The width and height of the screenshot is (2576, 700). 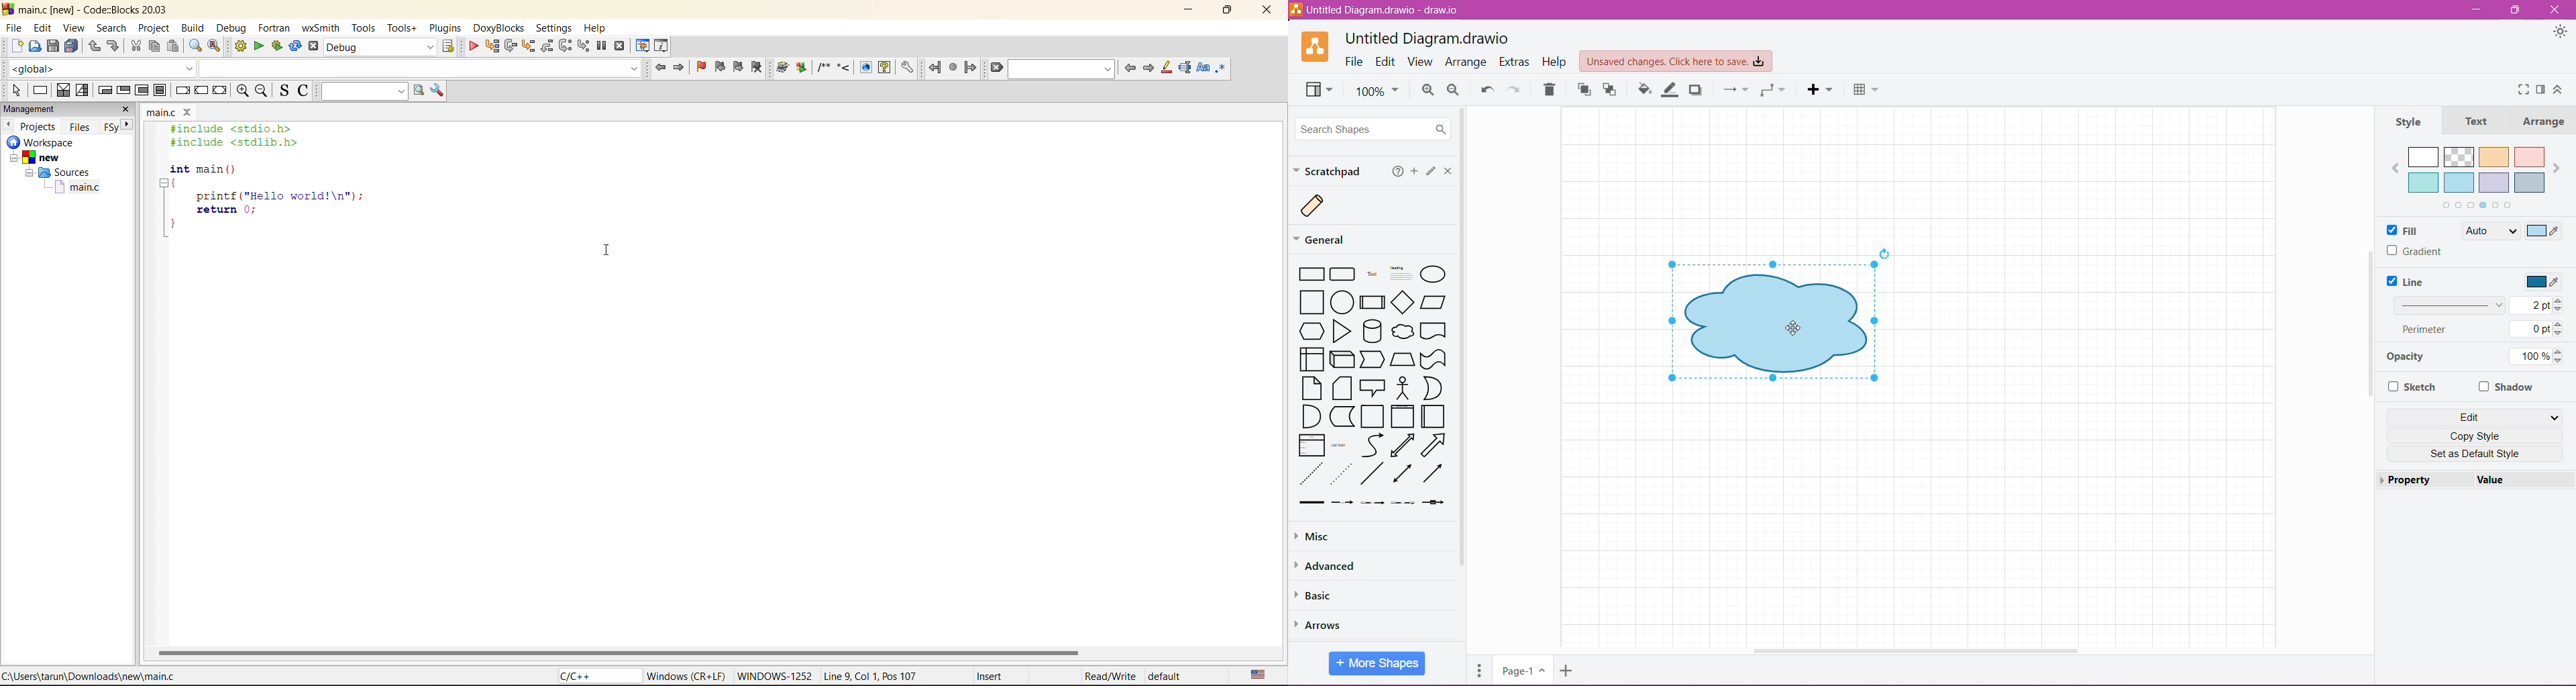 What do you see at coordinates (1203, 68) in the screenshot?
I see `match case` at bounding box center [1203, 68].